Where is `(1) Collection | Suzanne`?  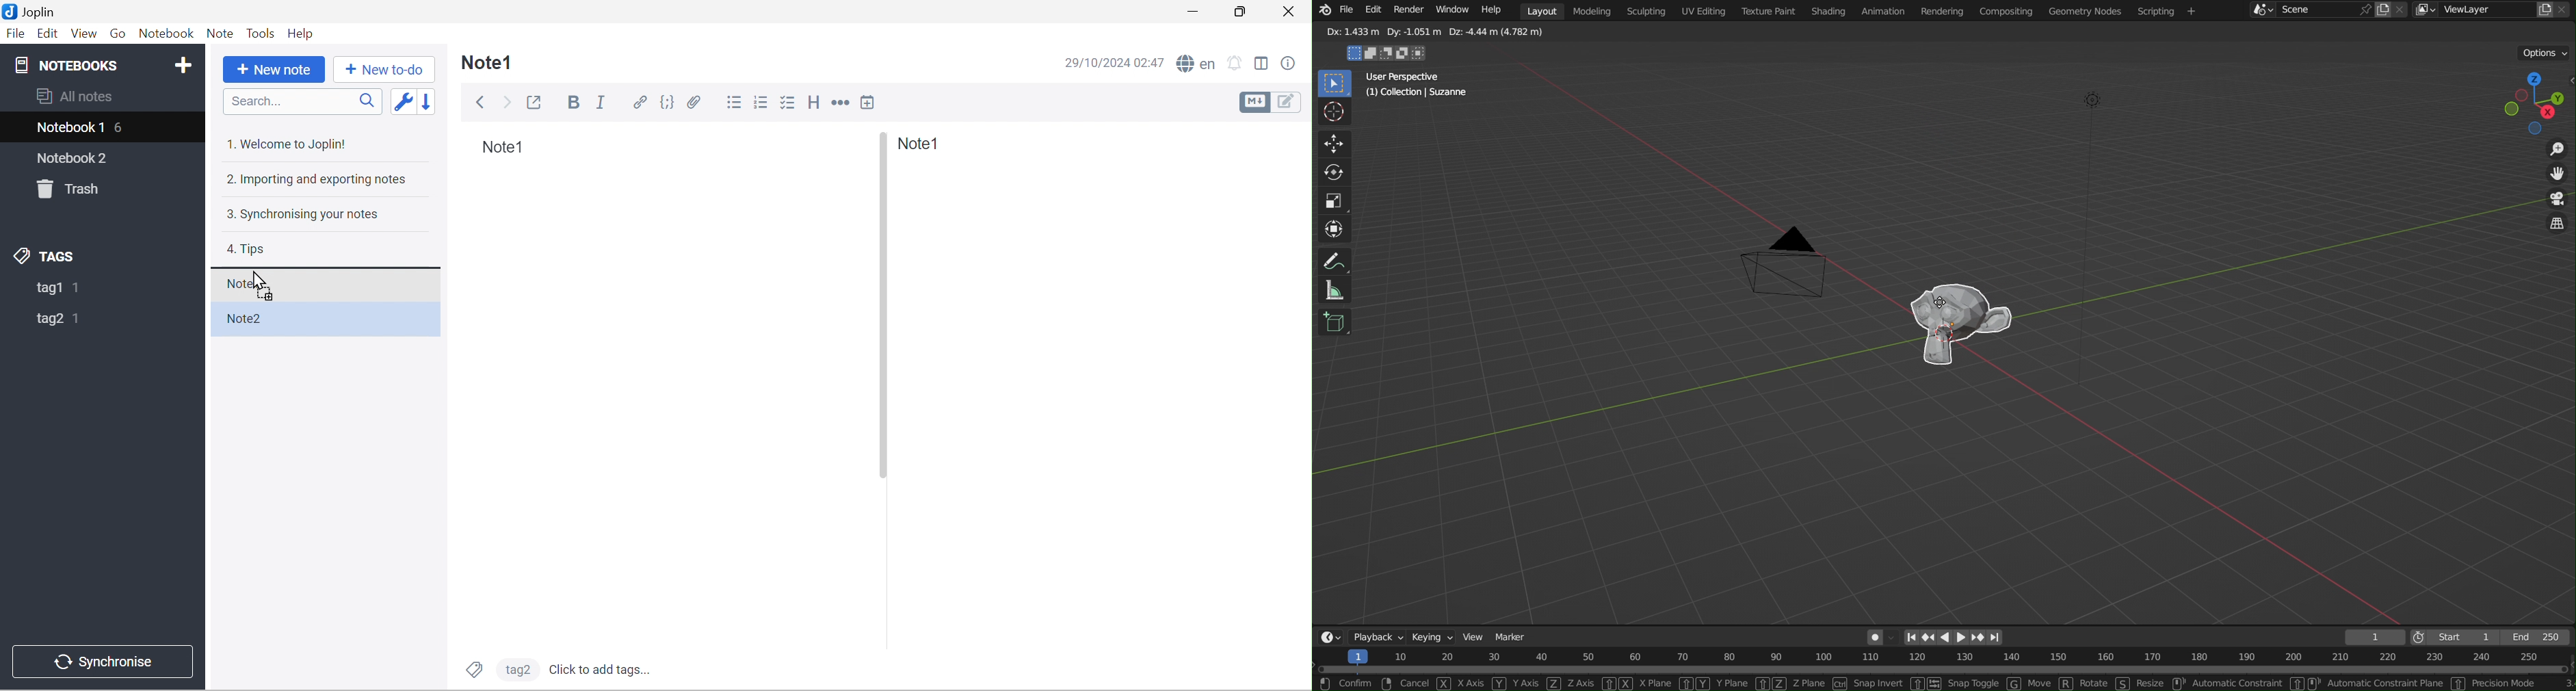
(1) Collection | Suzanne is located at coordinates (1417, 93).